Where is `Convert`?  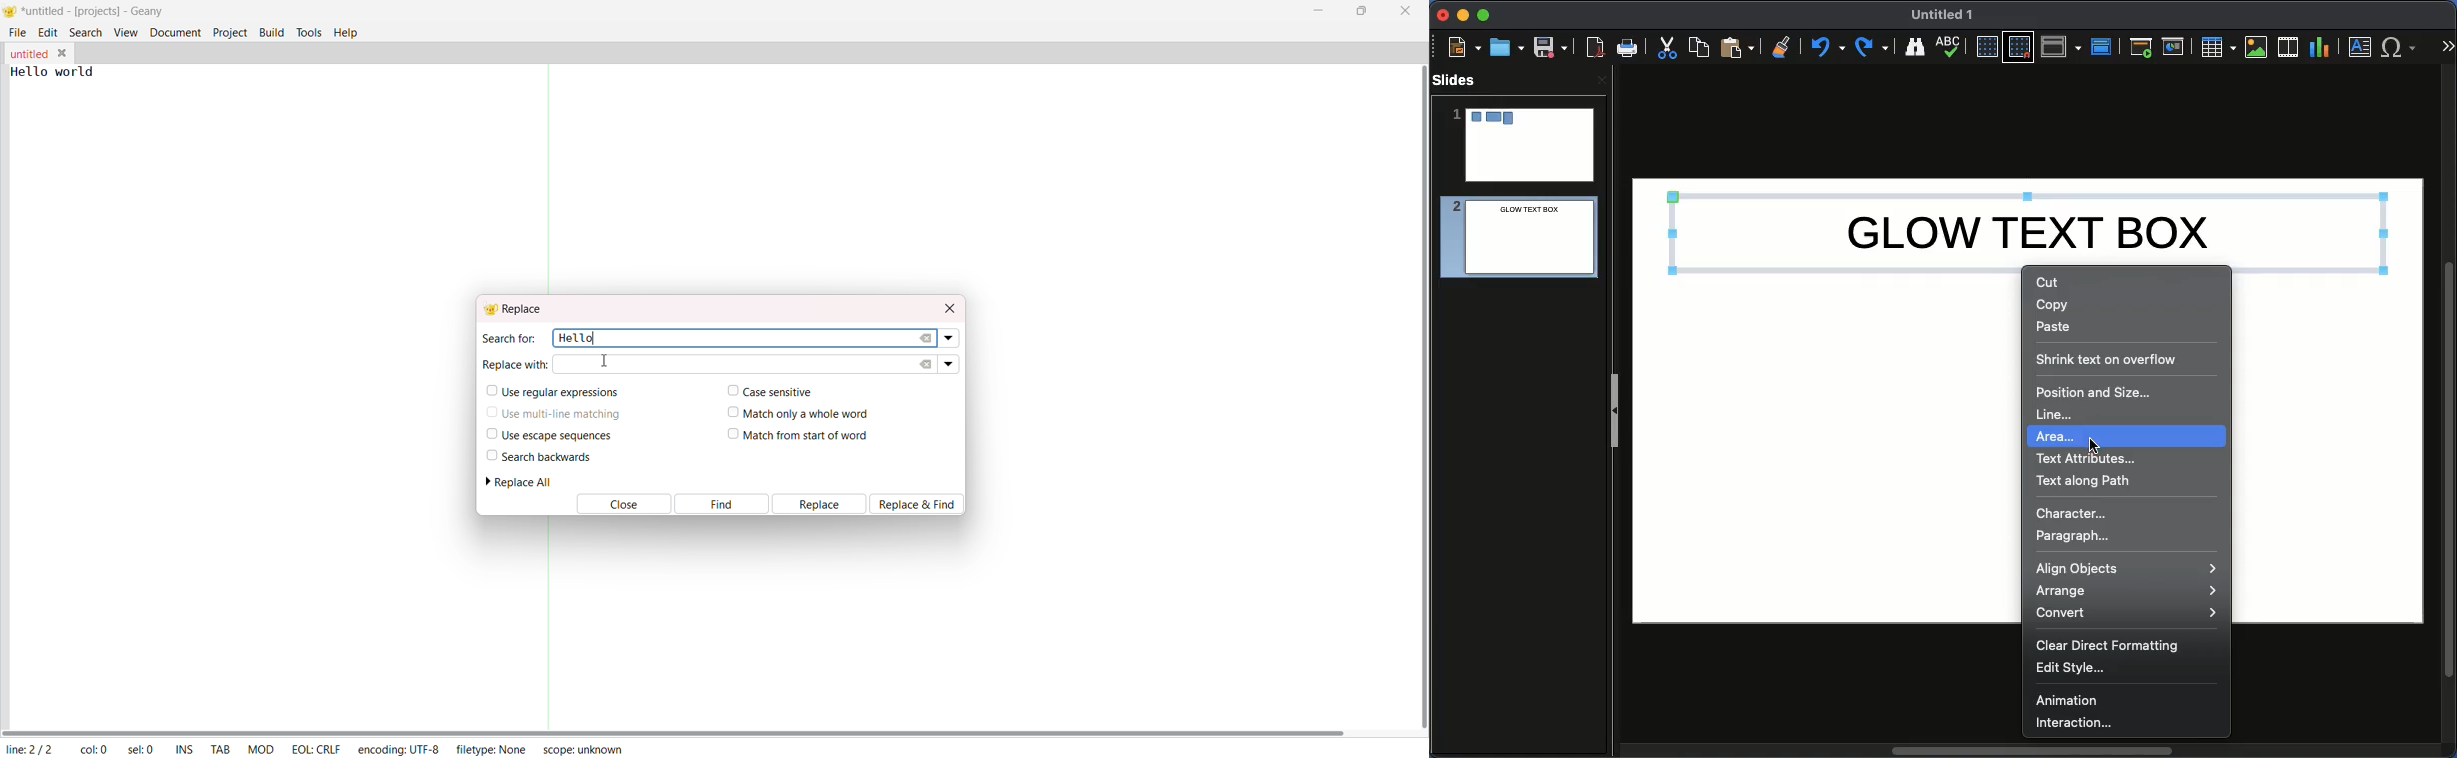
Convert is located at coordinates (2125, 614).